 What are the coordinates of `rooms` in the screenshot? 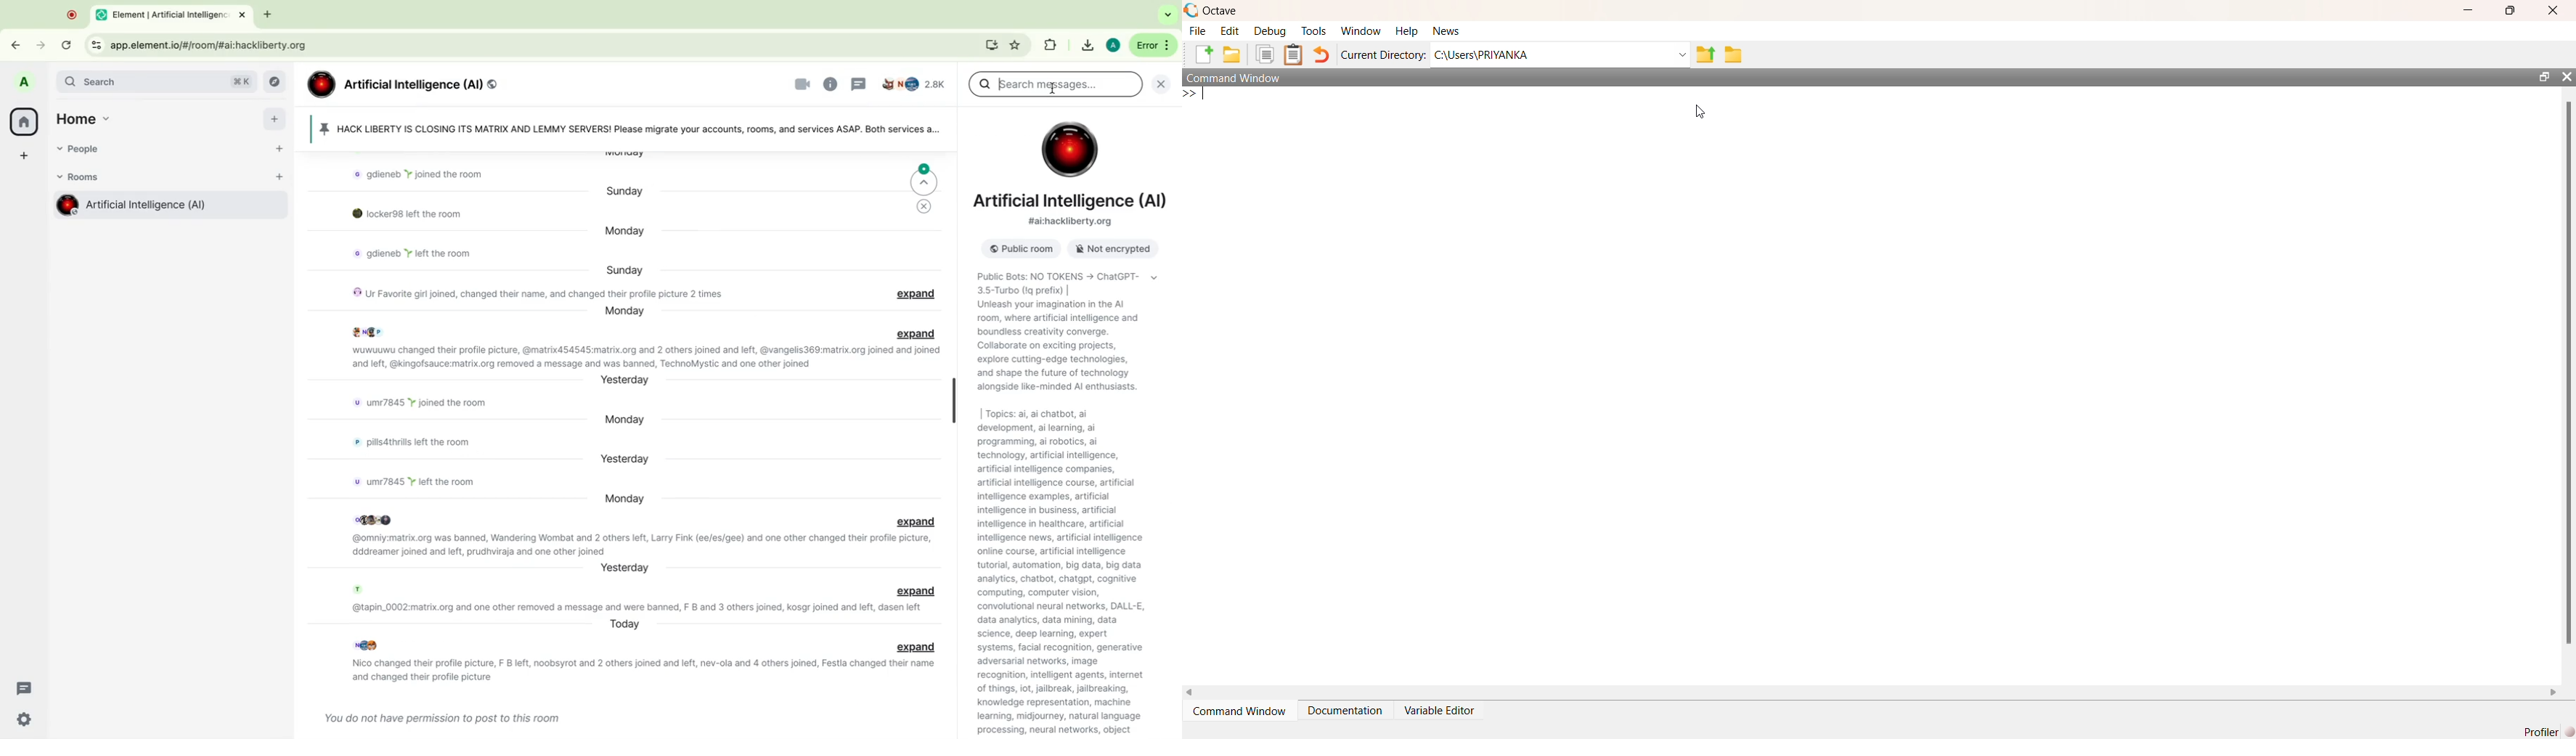 It's located at (82, 177).